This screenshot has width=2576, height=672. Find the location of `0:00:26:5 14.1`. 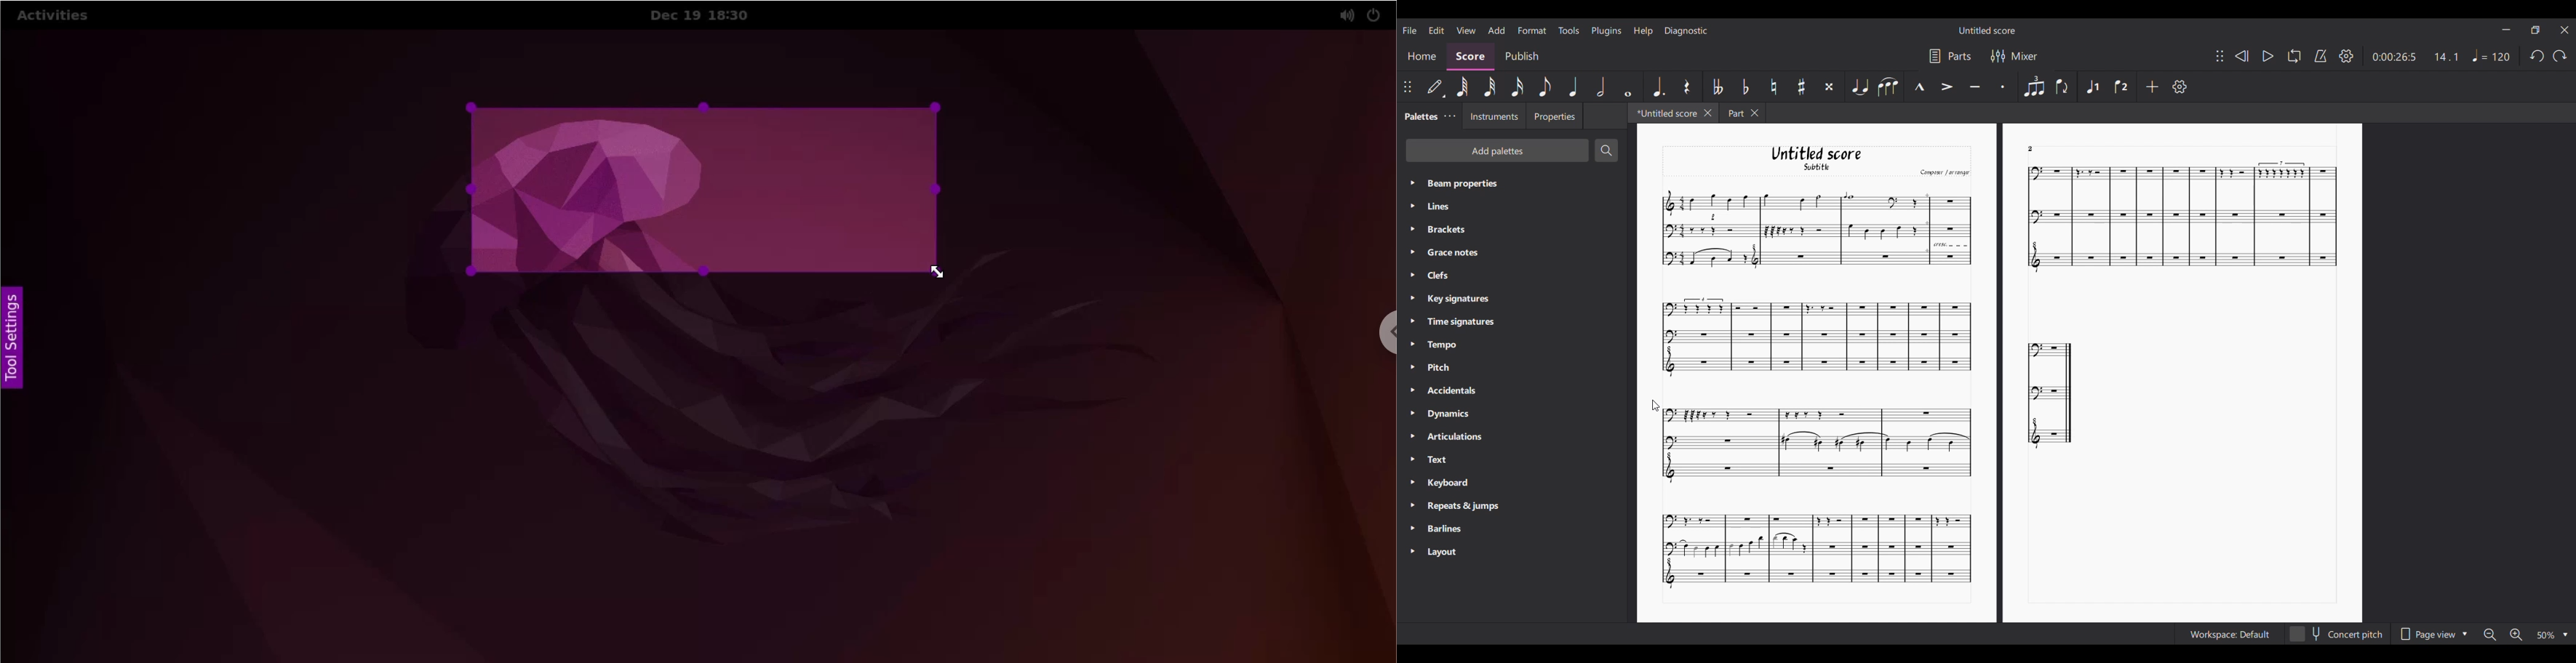

0:00:26:5 14.1 is located at coordinates (2420, 56).